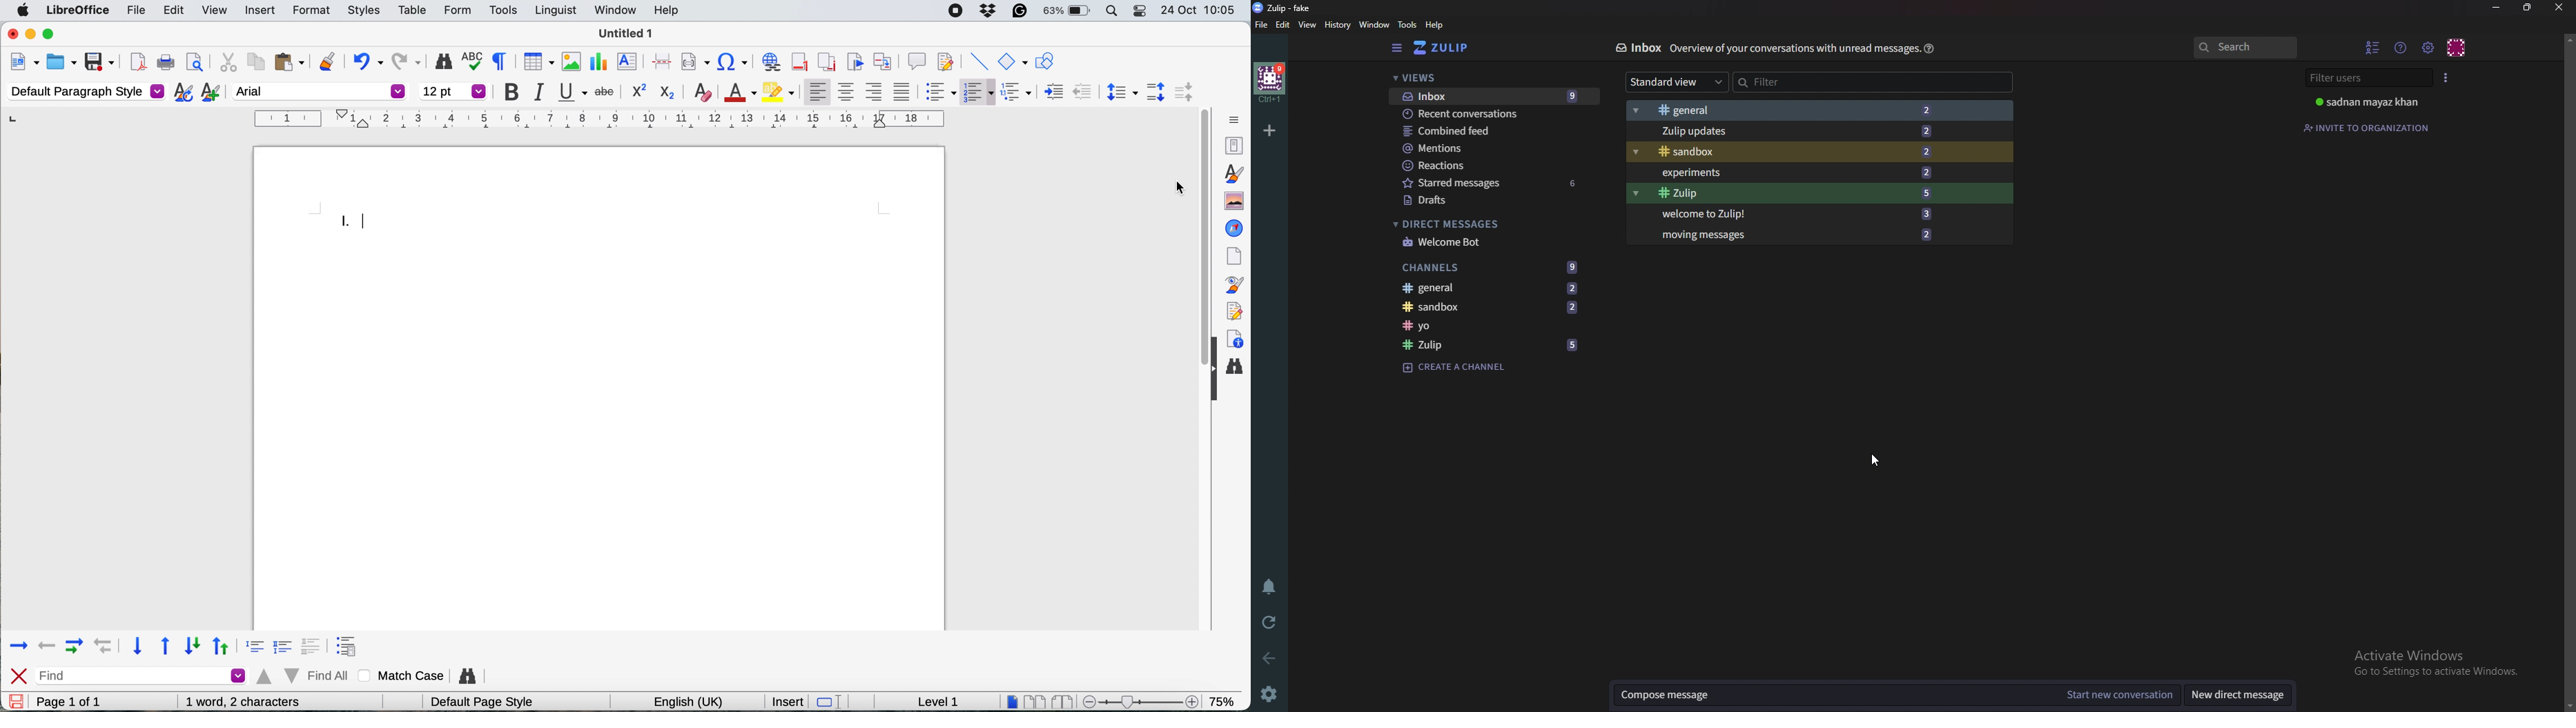  I want to click on Window, so click(1376, 24).